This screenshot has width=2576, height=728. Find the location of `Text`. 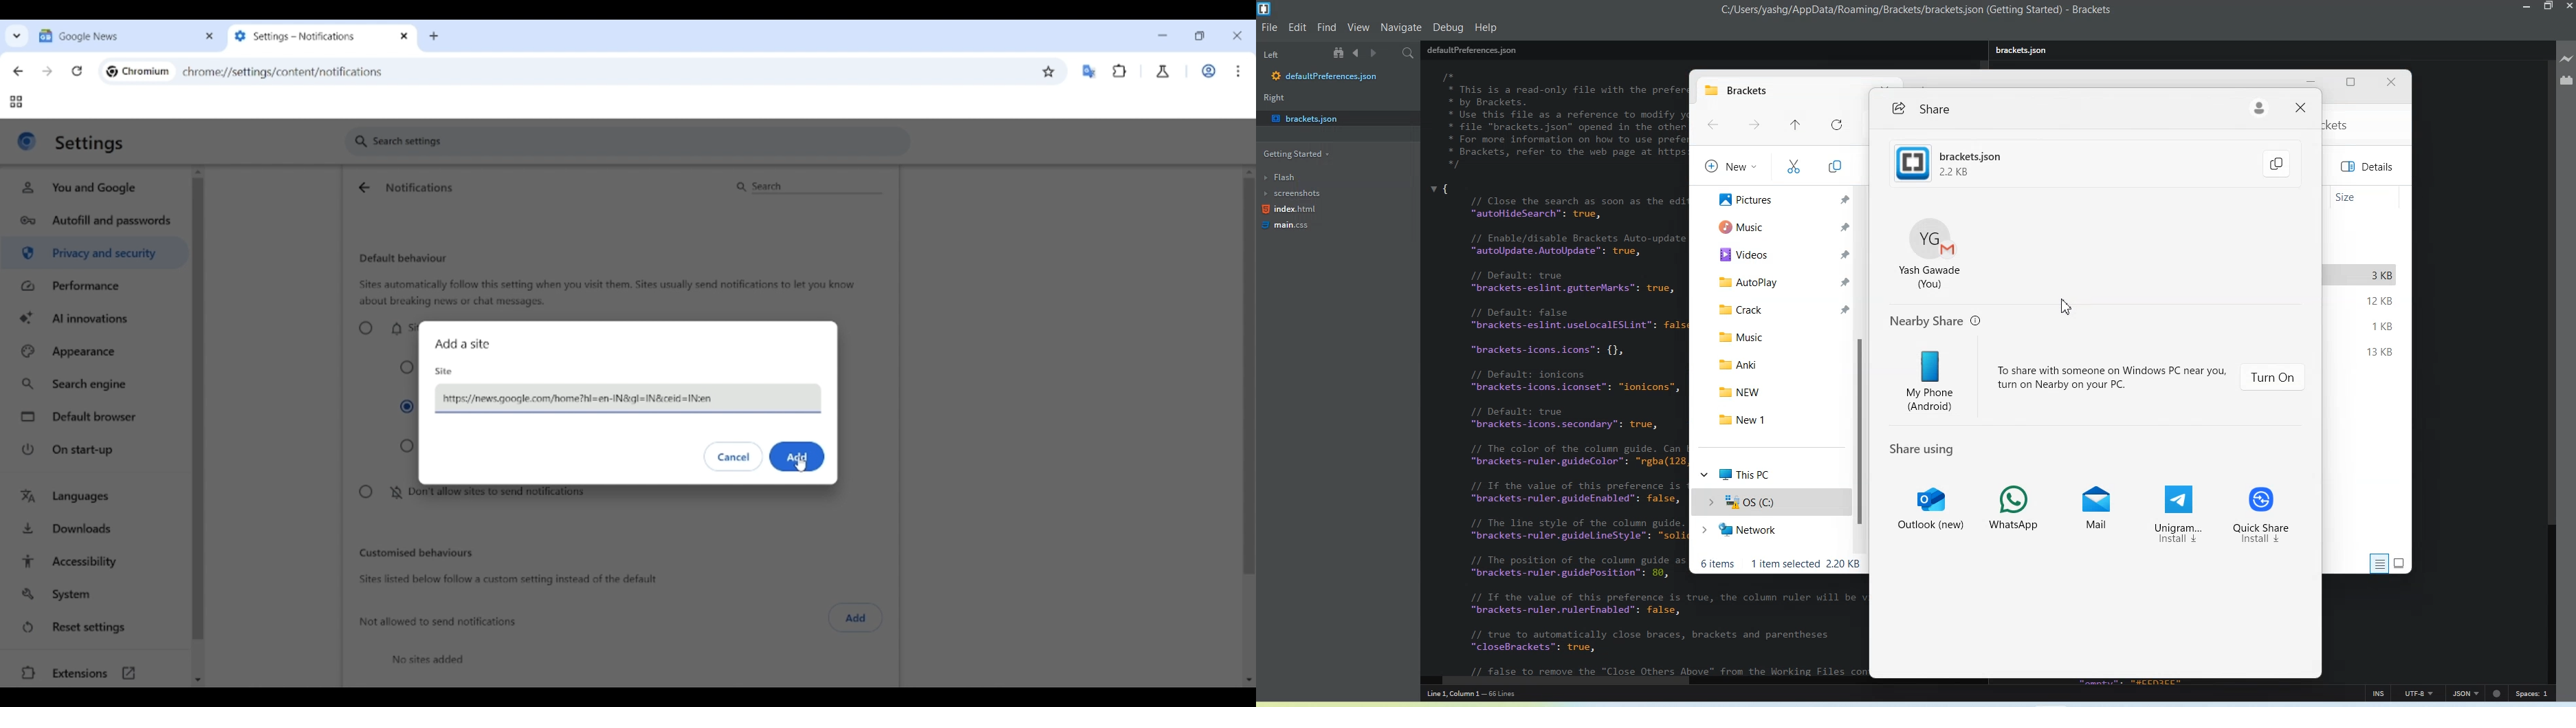

Text is located at coordinates (1782, 564).